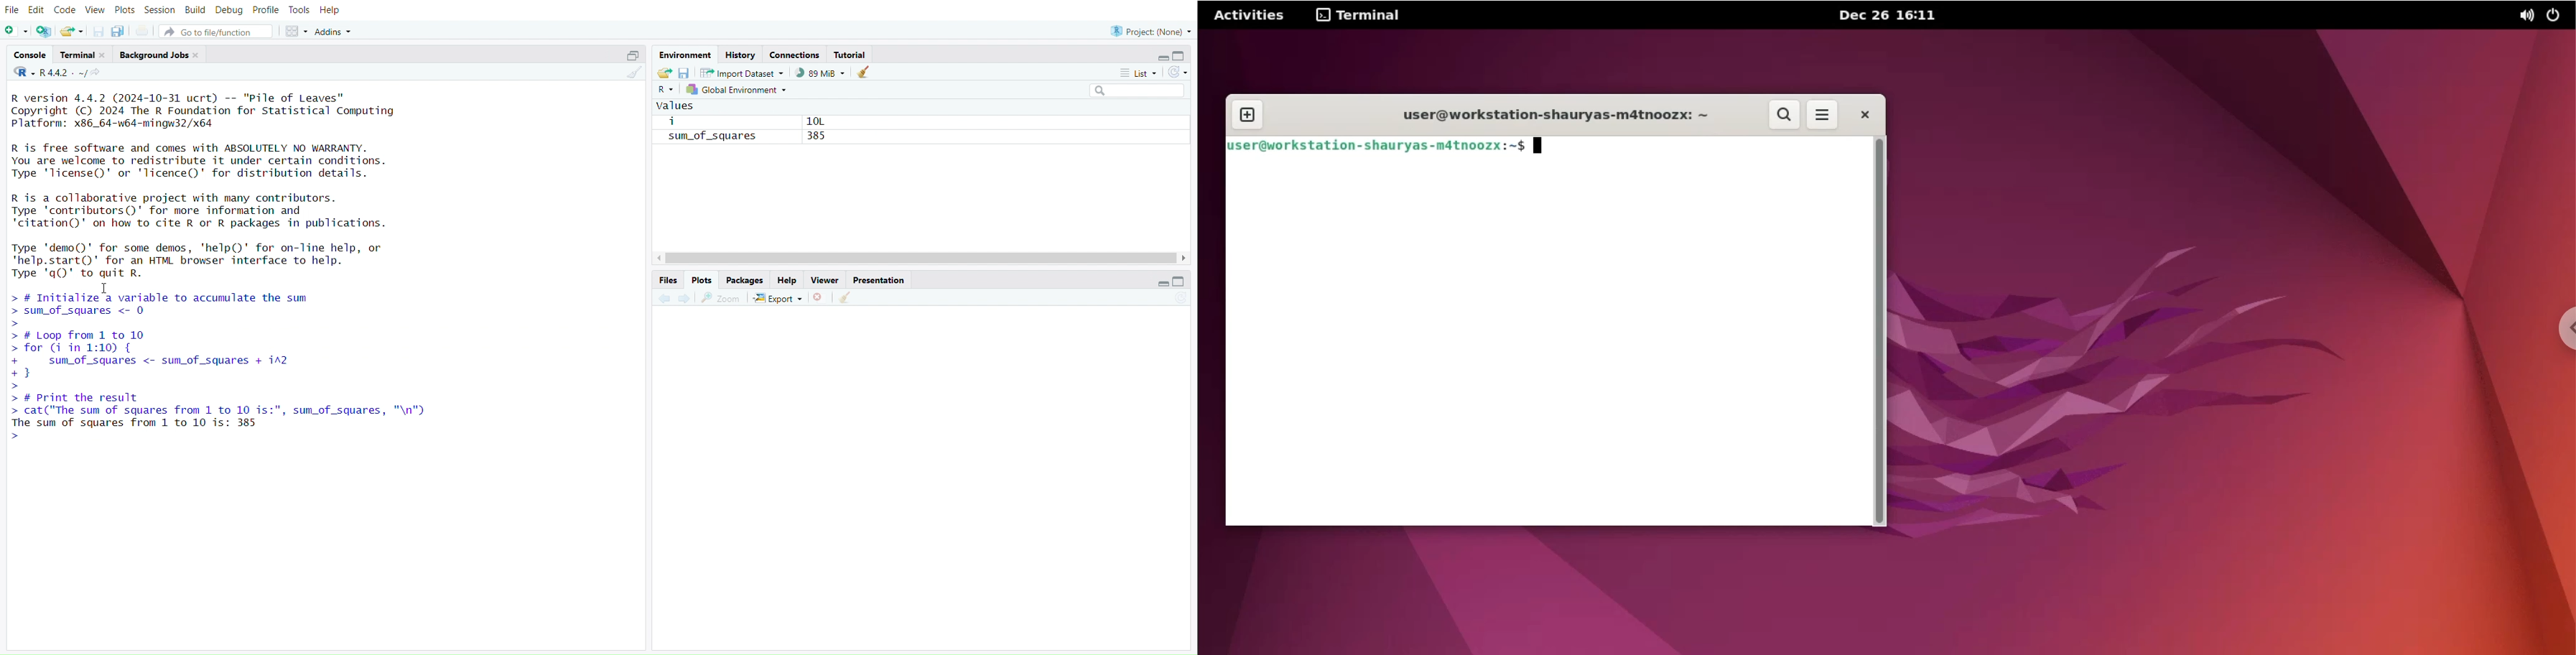  What do you see at coordinates (739, 91) in the screenshot?
I see `global environment` at bounding box center [739, 91].